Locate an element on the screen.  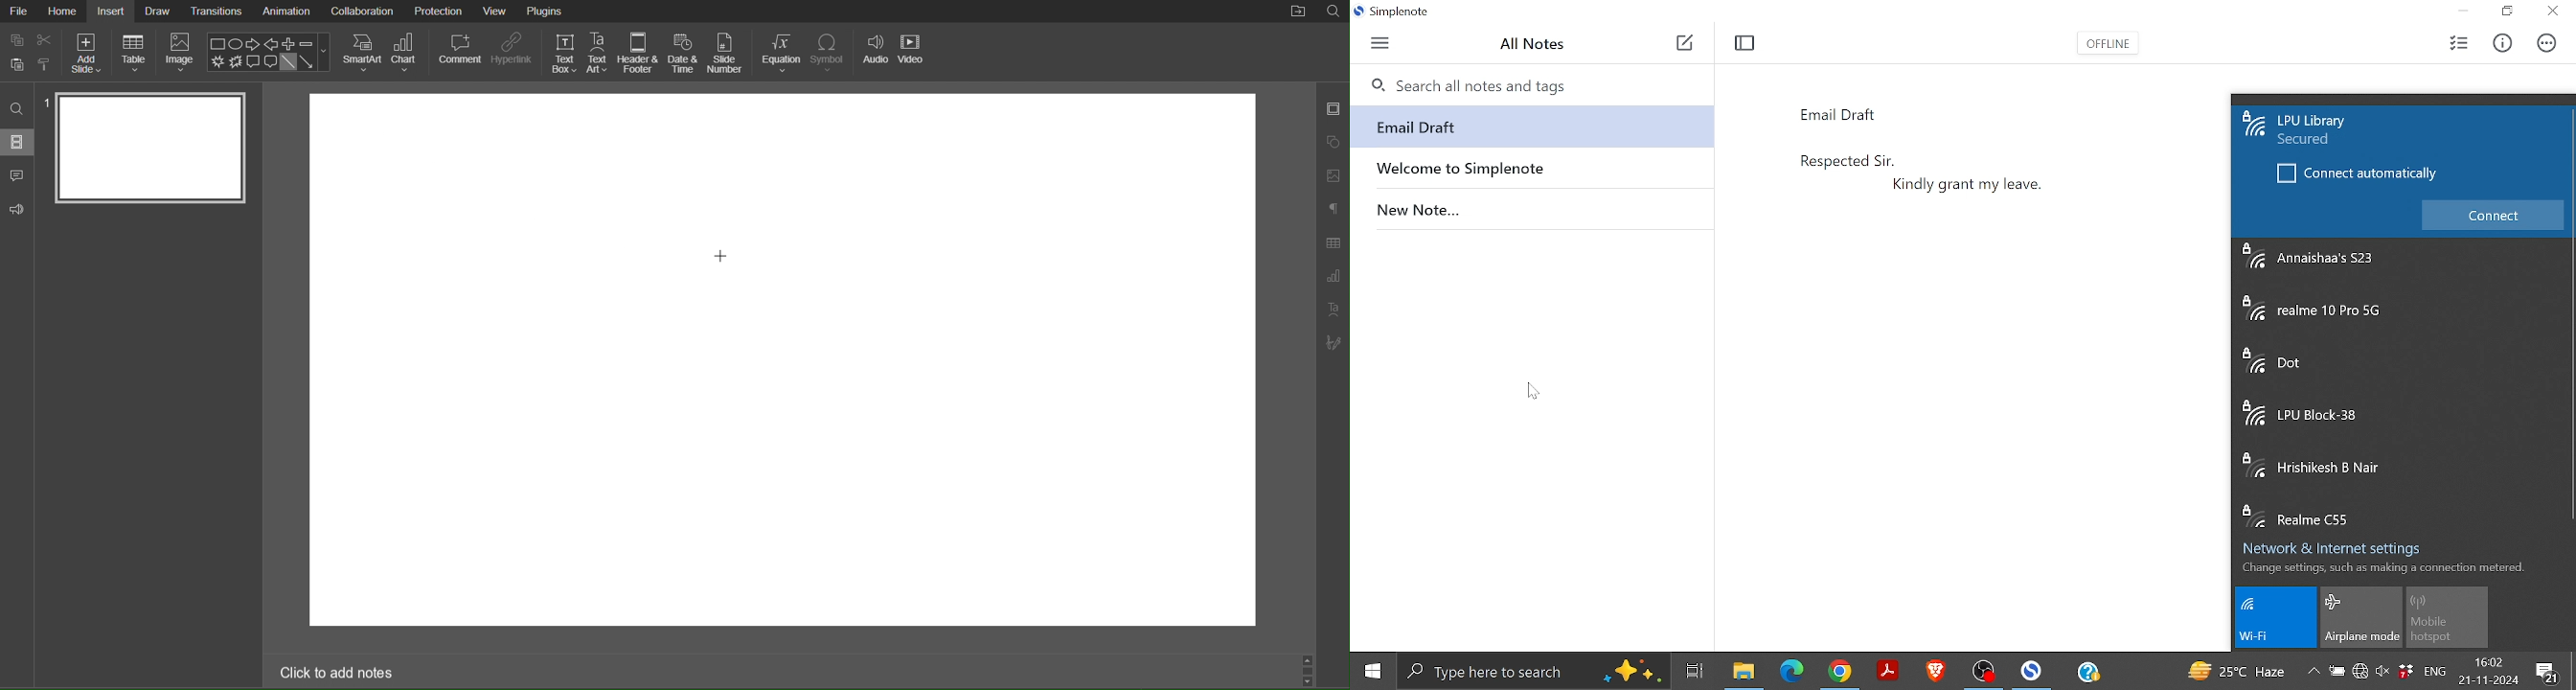
Image Settings is located at coordinates (1333, 177).